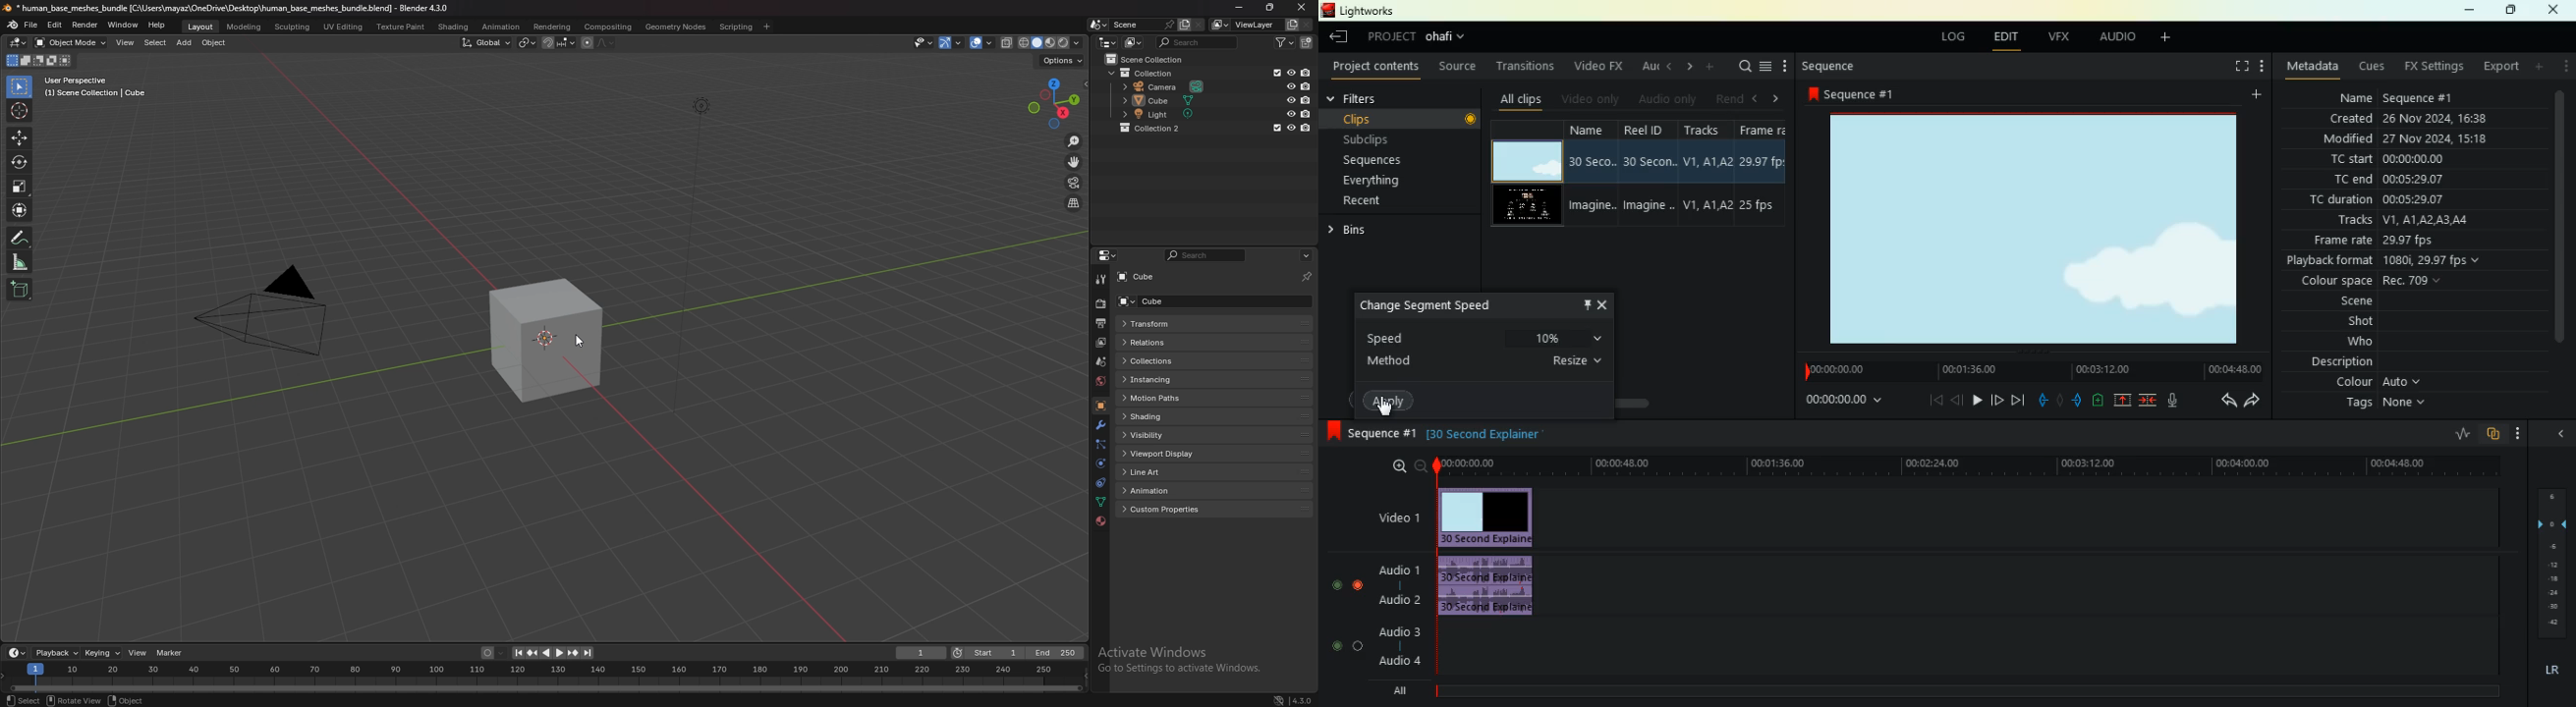 This screenshot has width=2576, height=728. Describe the element at coordinates (2342, 362) in the screenshot. I see `description` at that location.